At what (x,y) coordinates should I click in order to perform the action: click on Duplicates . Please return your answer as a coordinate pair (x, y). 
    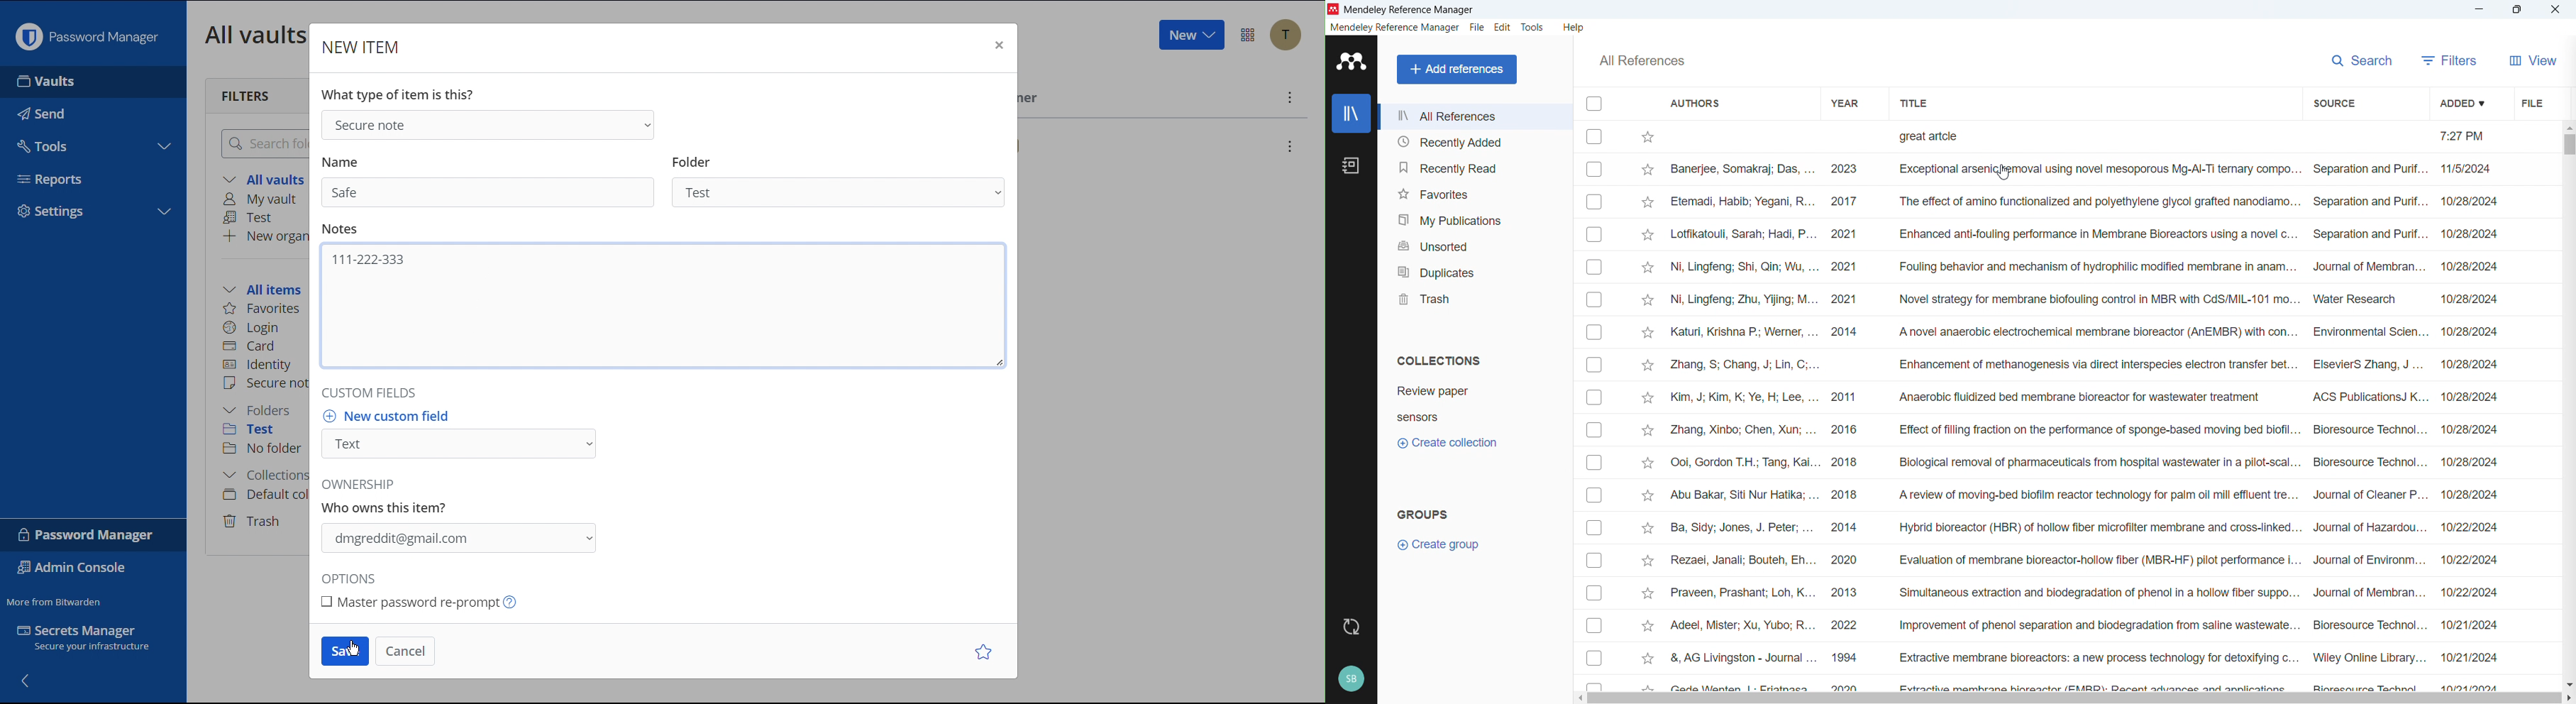
    Looking at the image, I should click on (1475, 271).